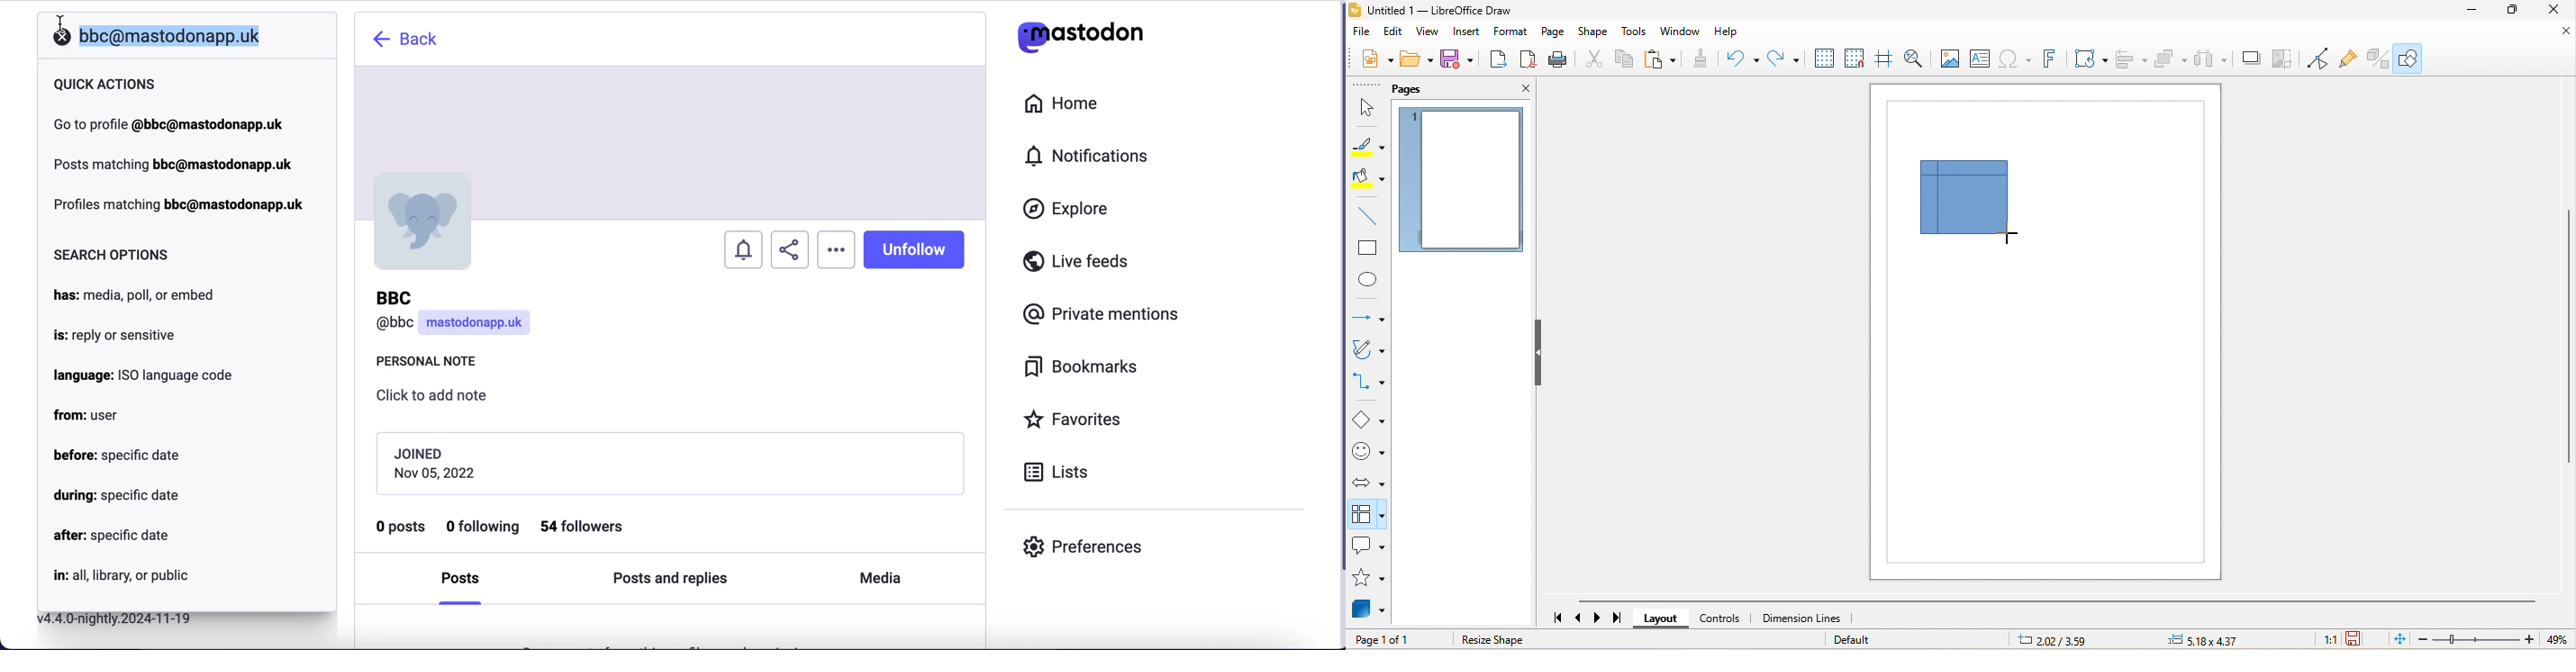 The height and width of the screenshot is (672, 2576). Describe the element at coordinates (2380, 59) in the screenshot. I see `toggle extrusion` at that location.